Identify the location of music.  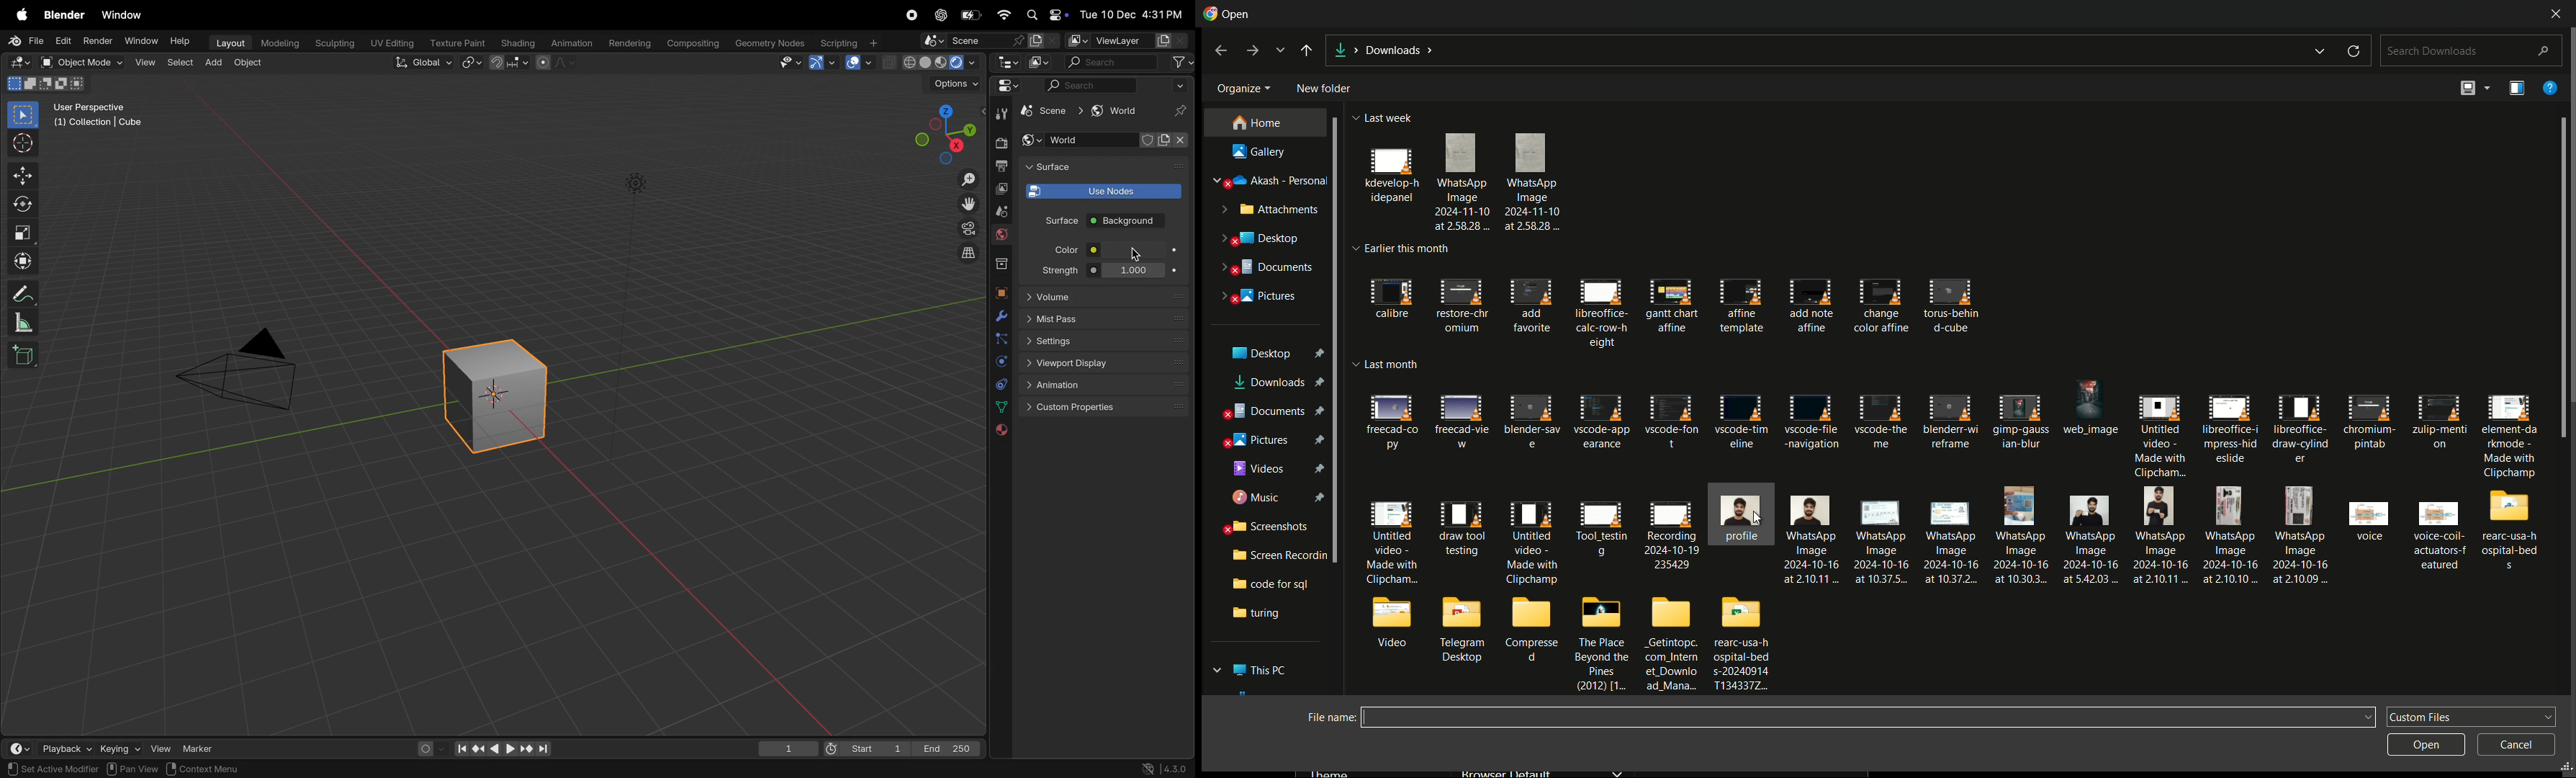
(1273, 497).